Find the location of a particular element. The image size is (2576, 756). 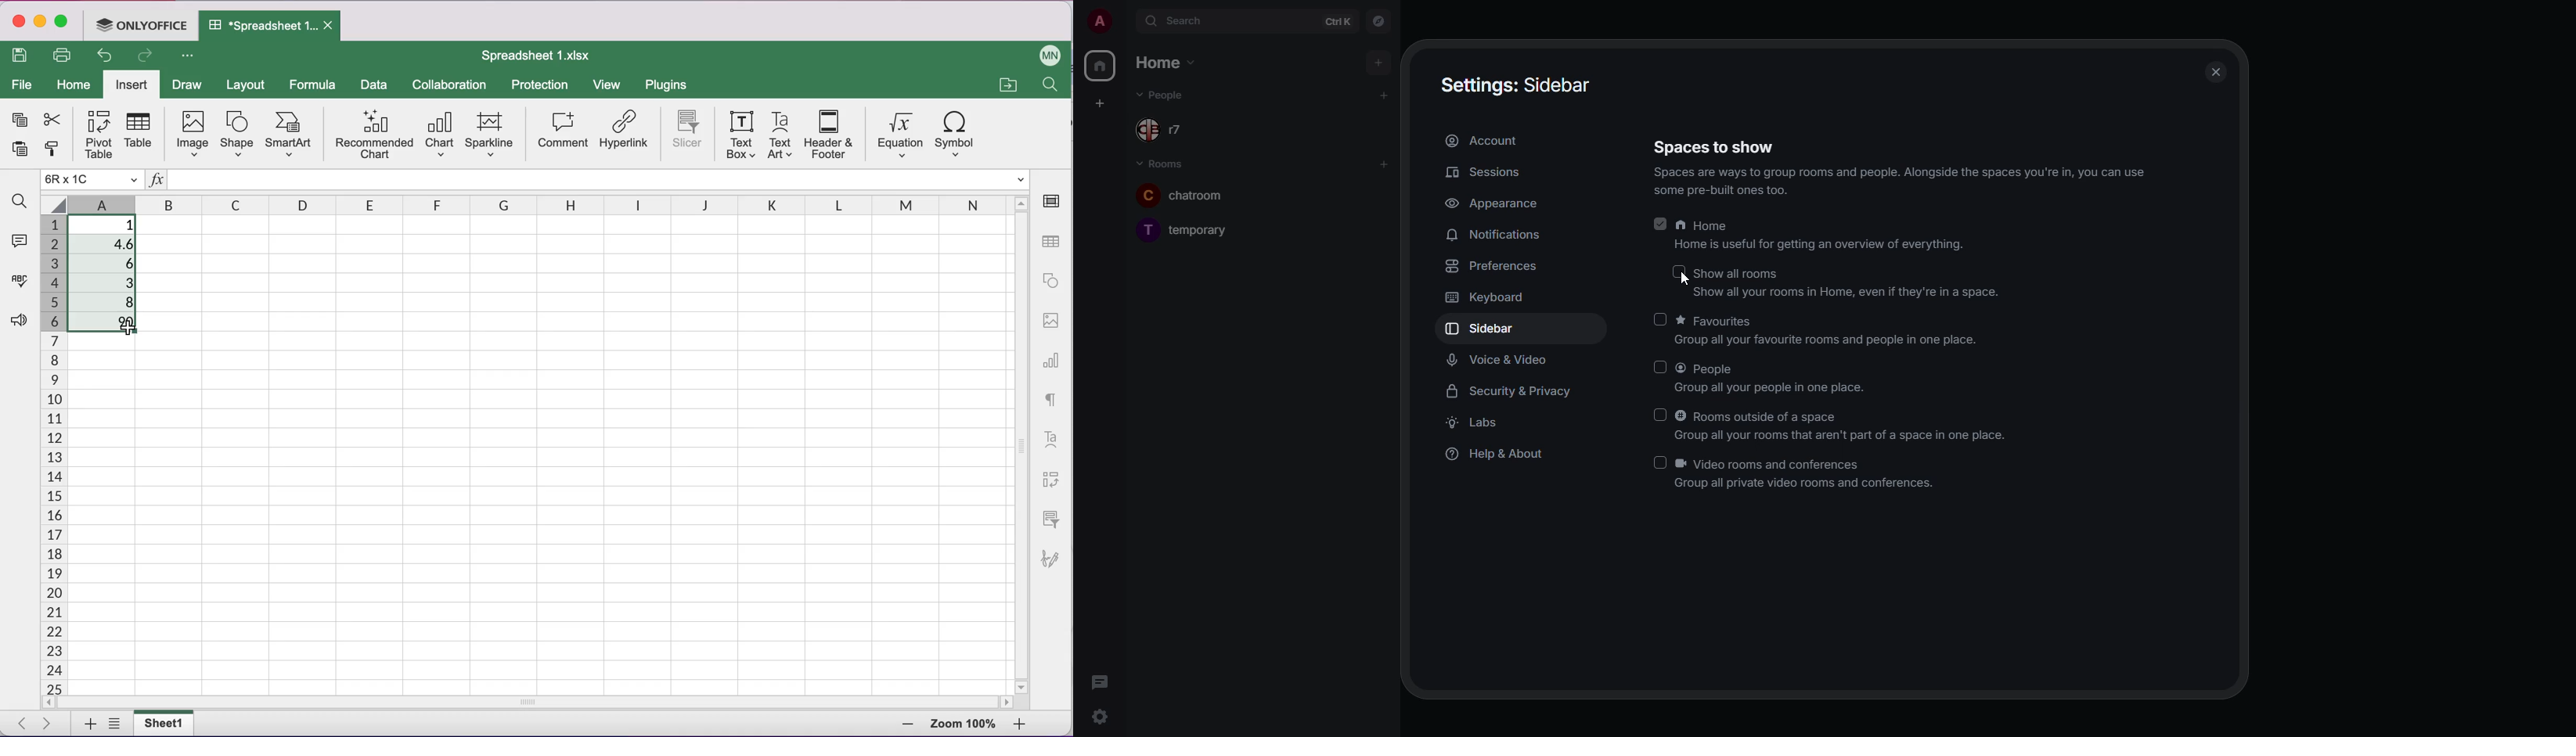

image is located at coordinates (192, 135).